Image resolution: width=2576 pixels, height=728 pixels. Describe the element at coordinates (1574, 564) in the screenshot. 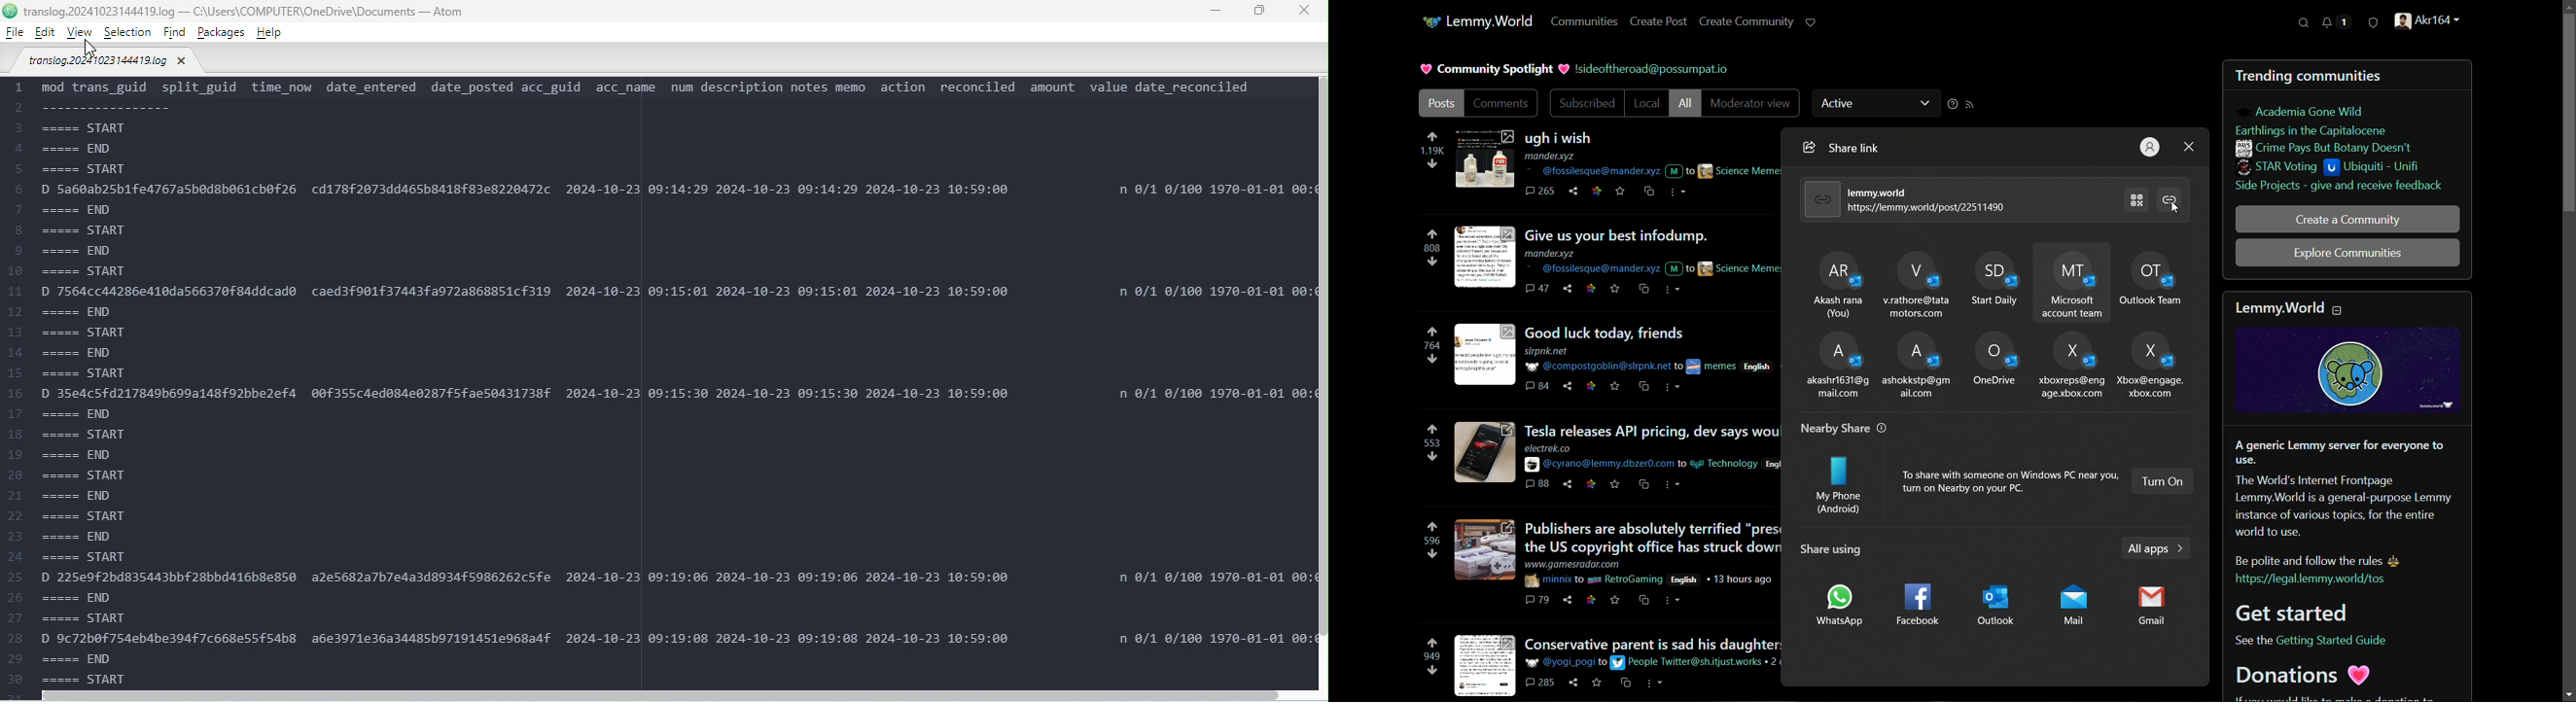

I see `www.gamesradar.com` at that location.